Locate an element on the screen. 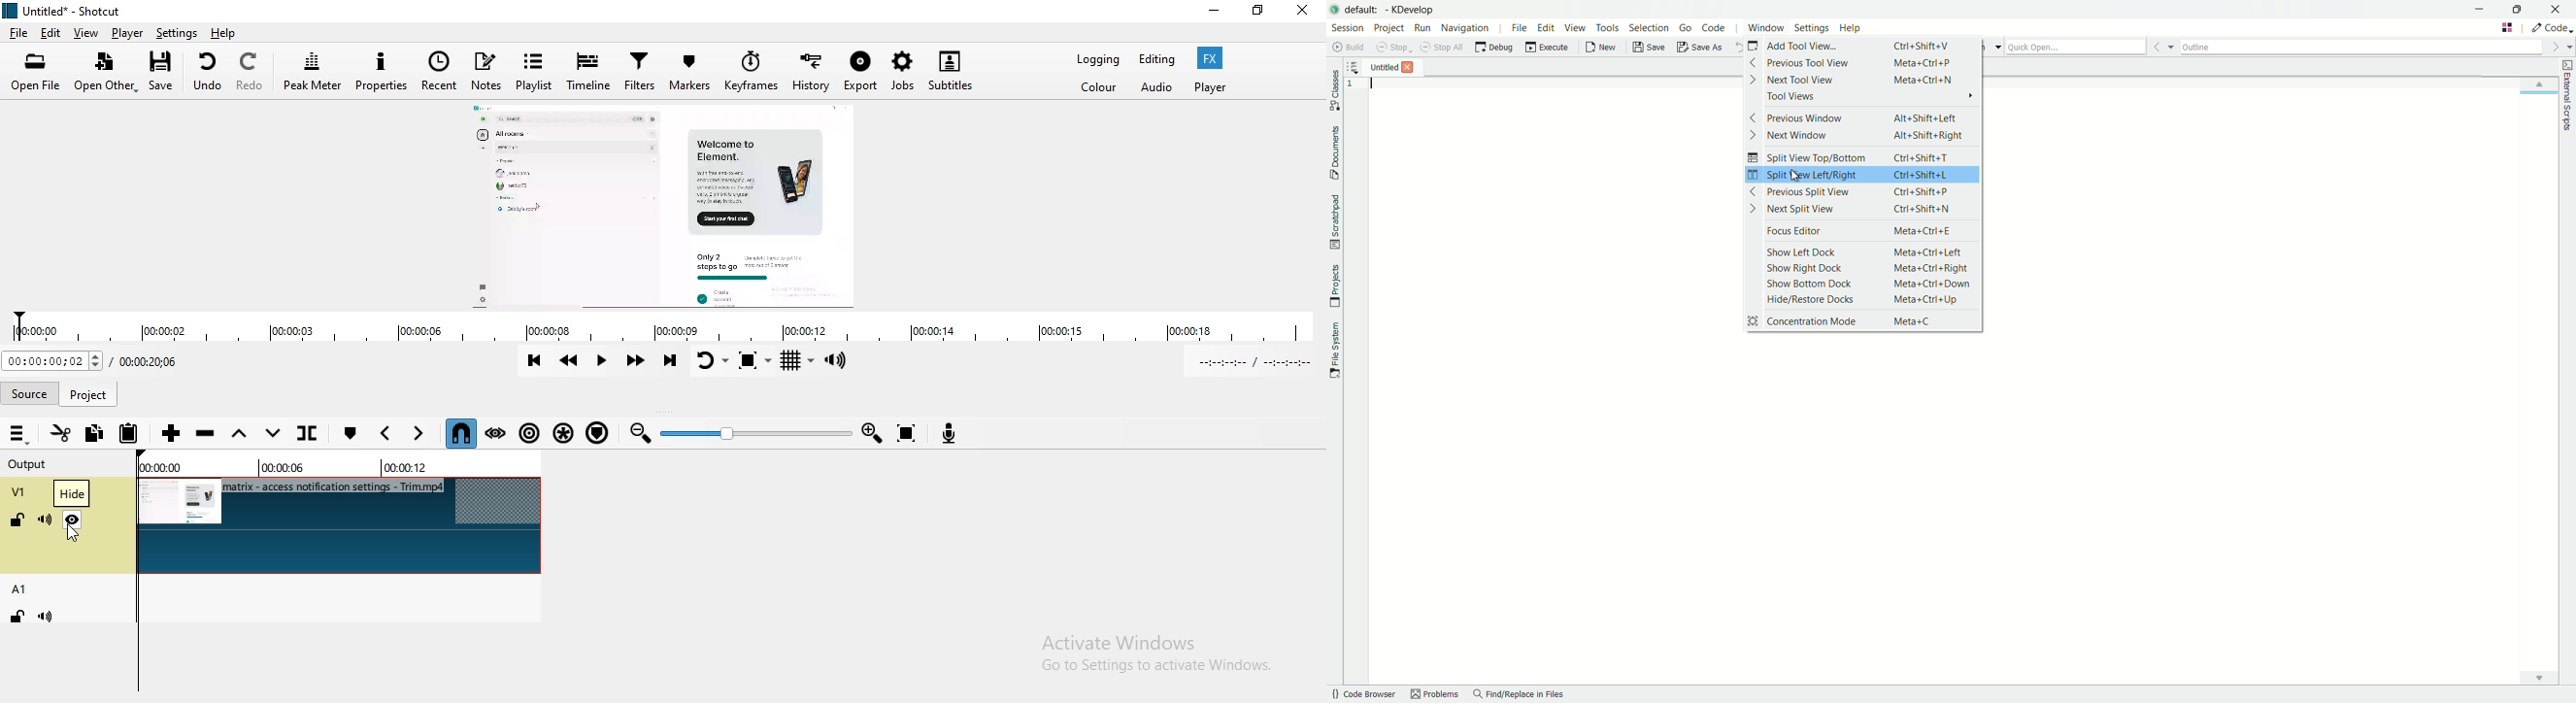  Jobs is located at coordinates (902, 69).